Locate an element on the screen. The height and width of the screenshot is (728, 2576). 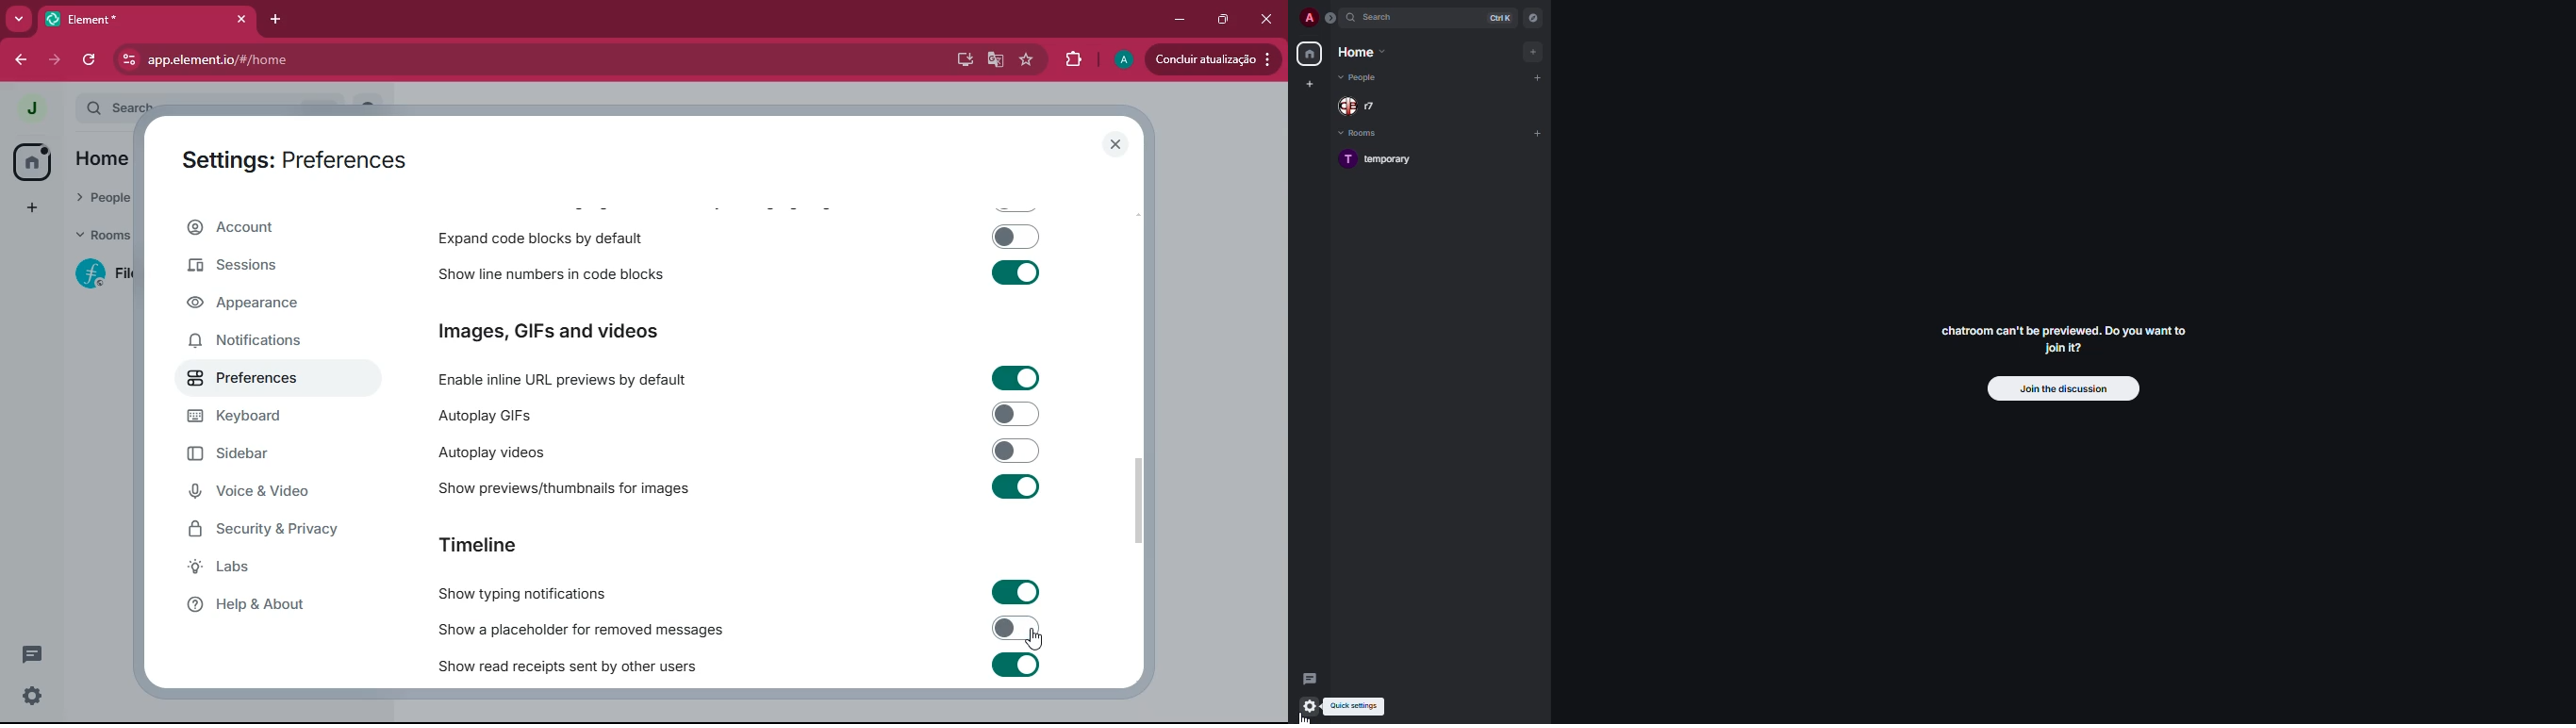
quick settings is located at coordinates (1355, 706).